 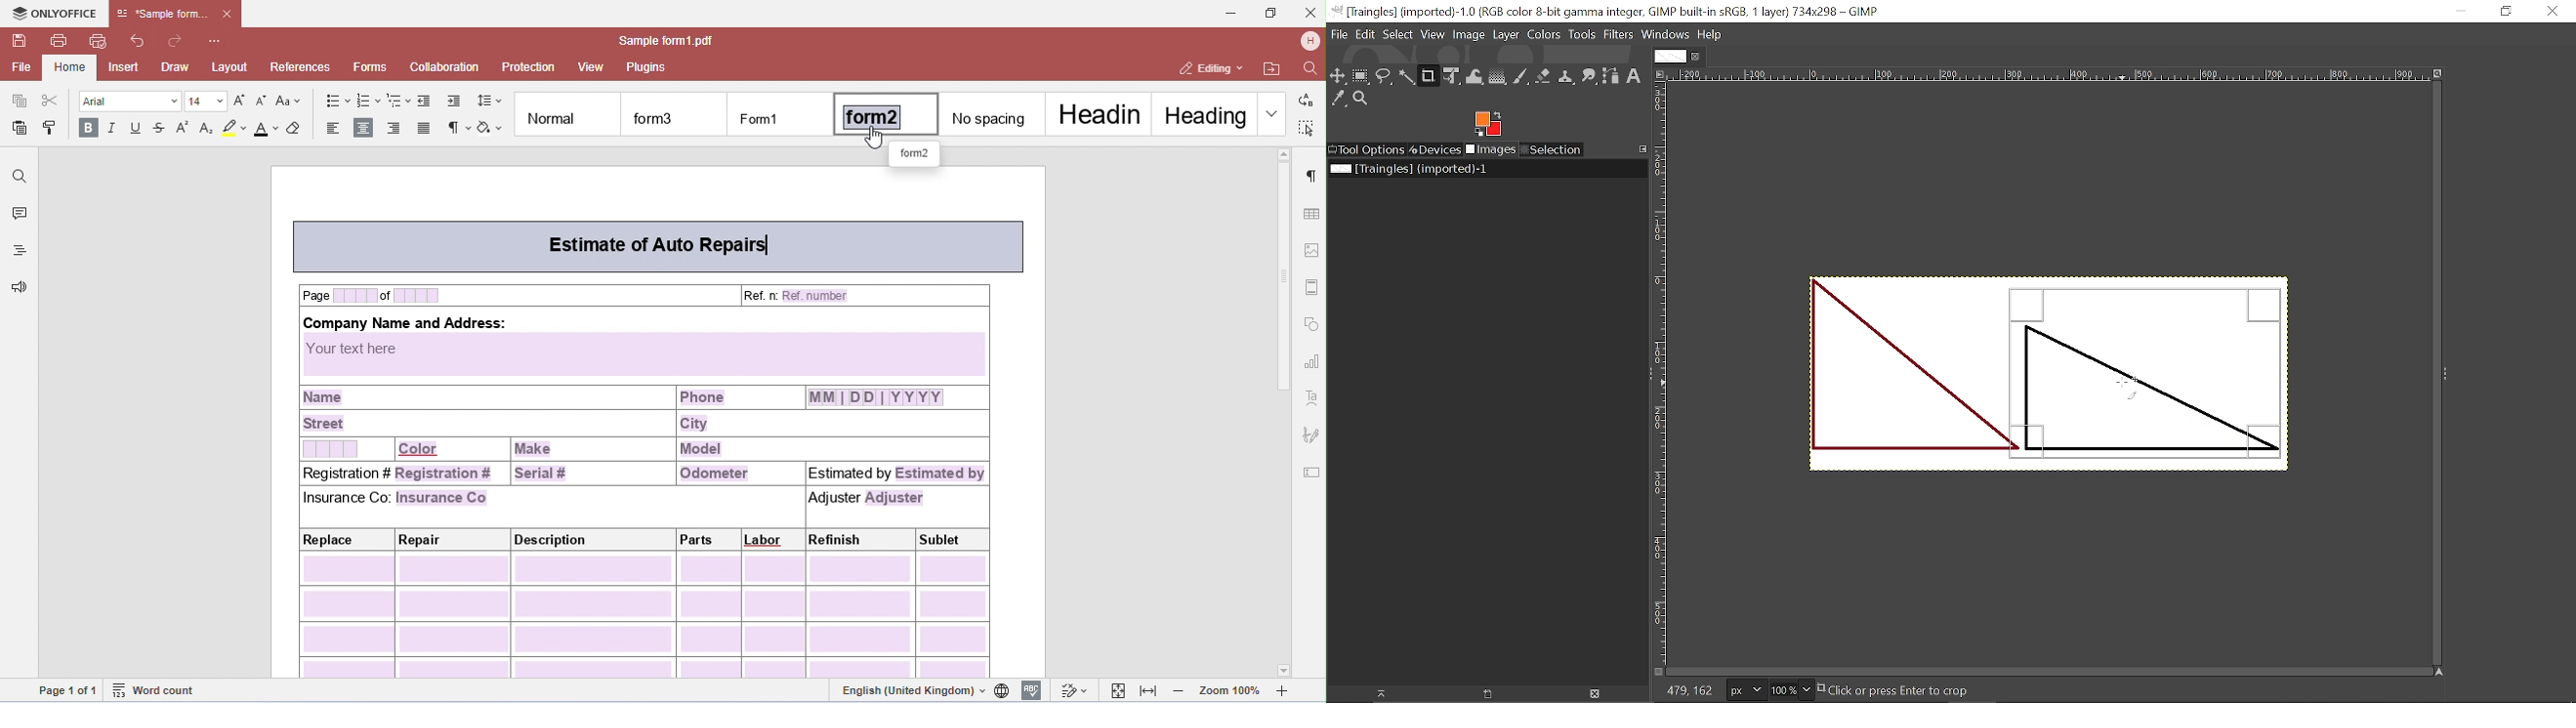 What do you see at coordinates (1687, 692) in the screenshot?
I see `479, 162` at bounding box center [1687, 692].